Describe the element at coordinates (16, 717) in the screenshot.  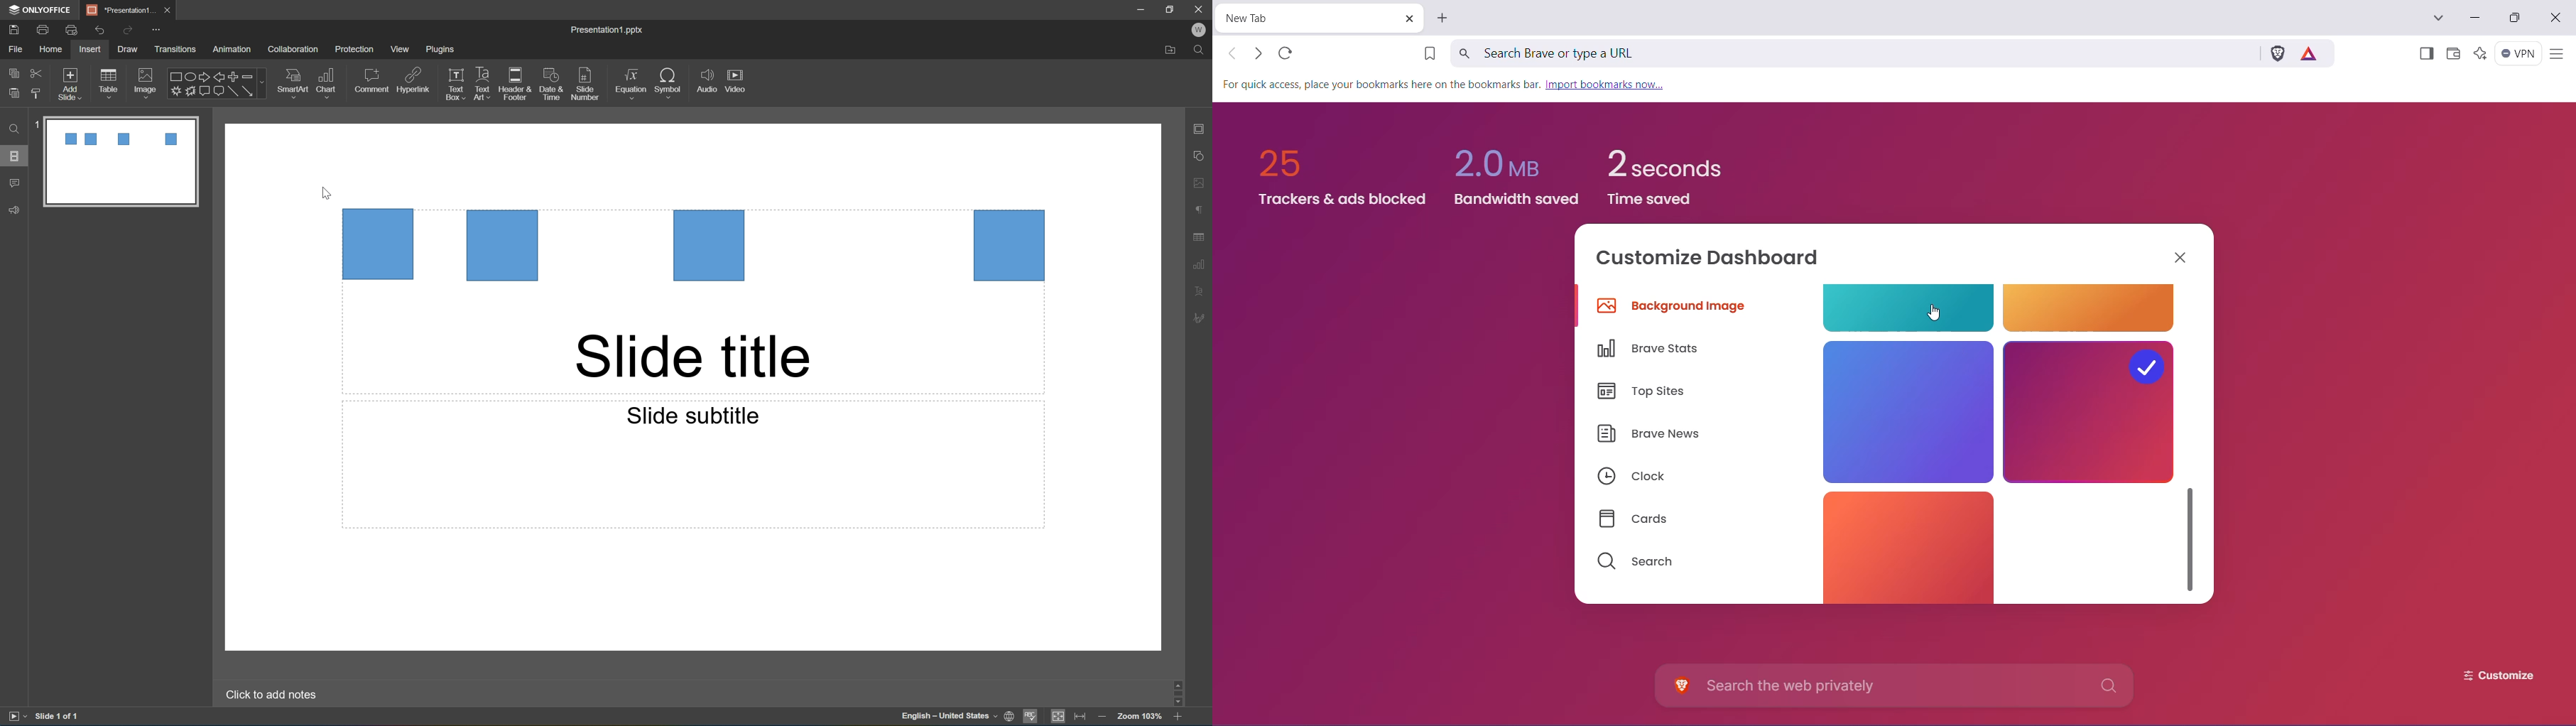
I see `start slideshow` at that location.